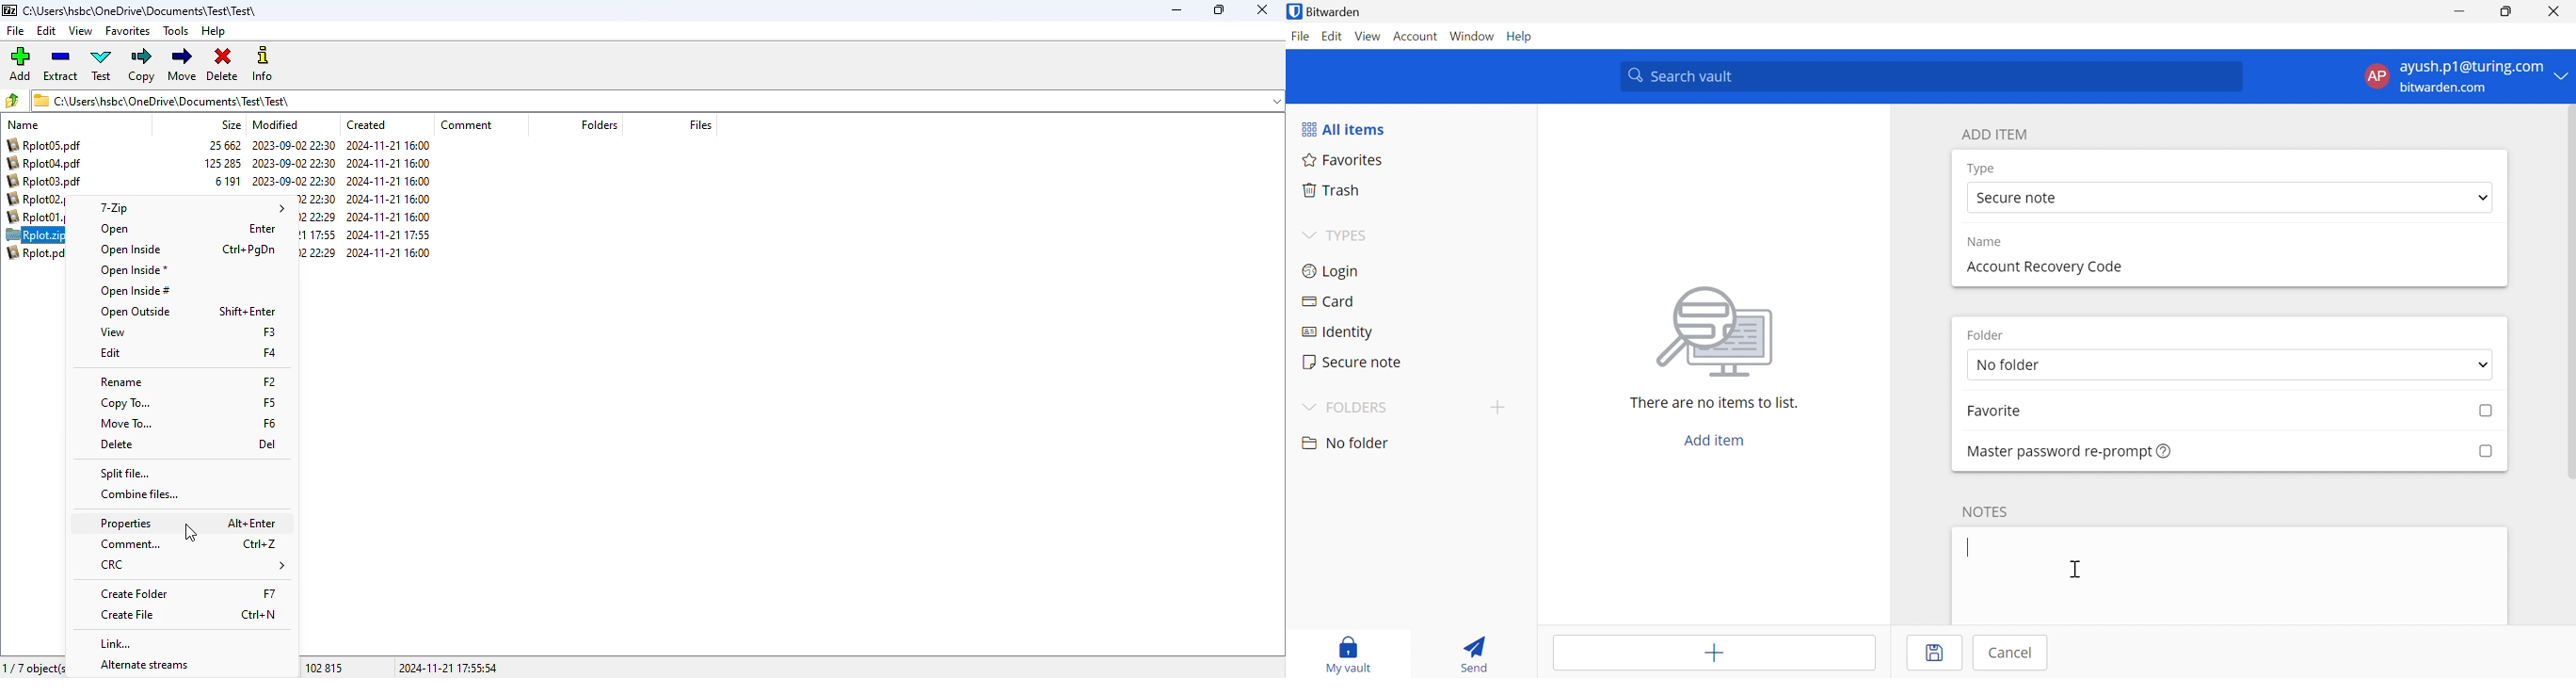 The width and height of the screenshot is (2576, 700). What do you see at coordinates (1368, 36) in the screenshot?
I see `View` at bounding box center [1368, 36].